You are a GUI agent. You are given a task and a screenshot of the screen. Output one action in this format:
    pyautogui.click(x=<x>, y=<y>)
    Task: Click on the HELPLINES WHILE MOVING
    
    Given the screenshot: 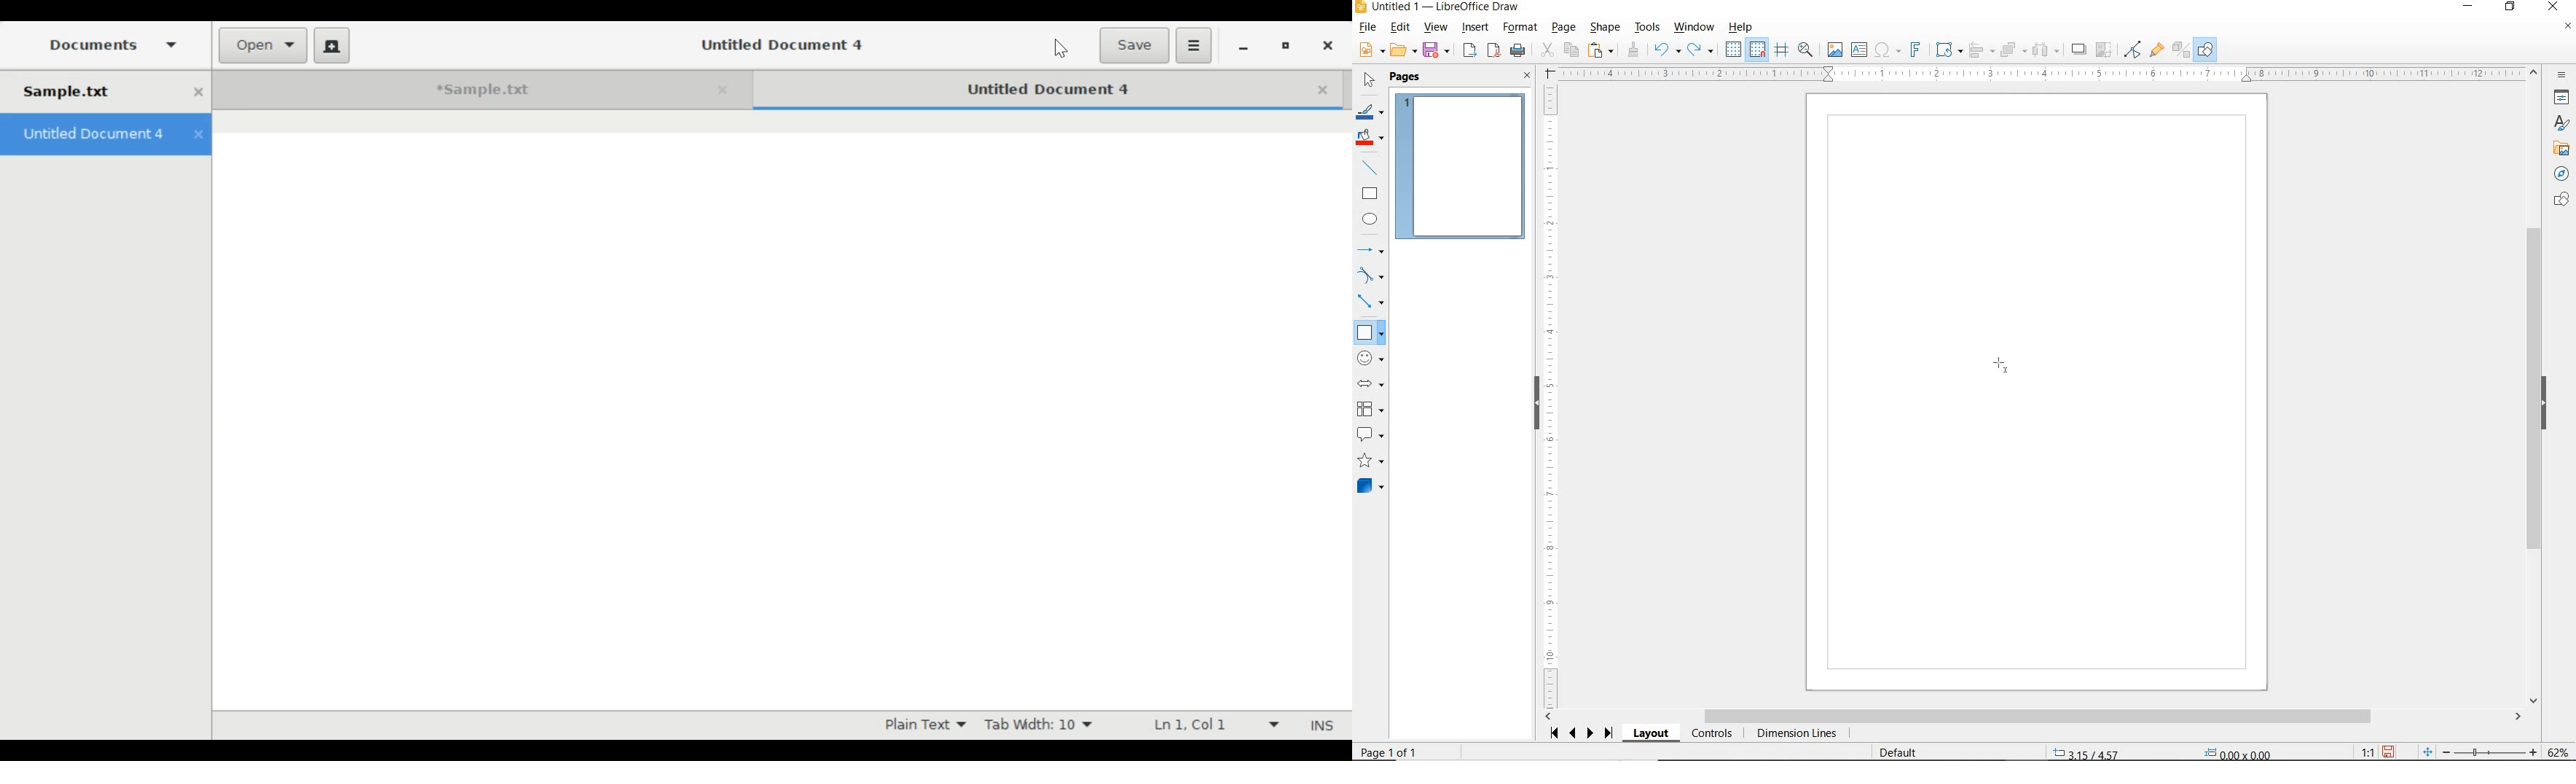 What is the action you would take?
    pyautogui.click(x=1784, y=52)
    